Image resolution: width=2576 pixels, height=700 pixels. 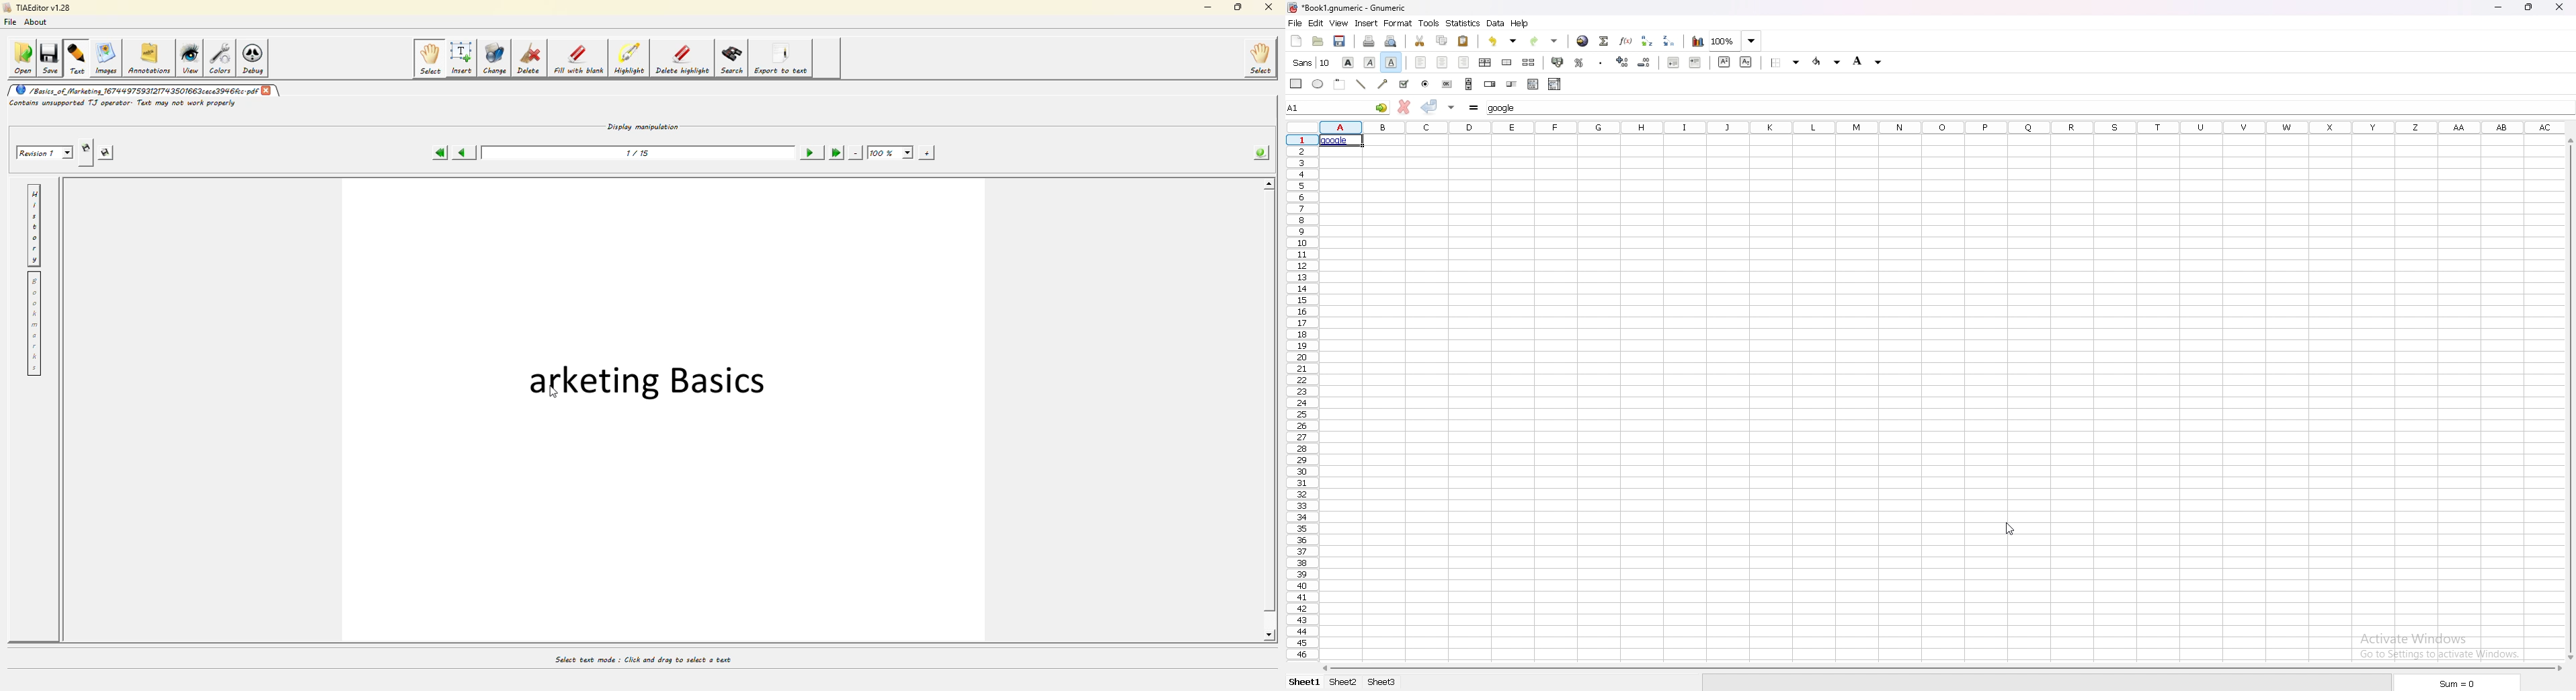 What do you see at coordinates (1349, 7) in the screenshot?
I see `file name` at bounding box center [1349, 7].